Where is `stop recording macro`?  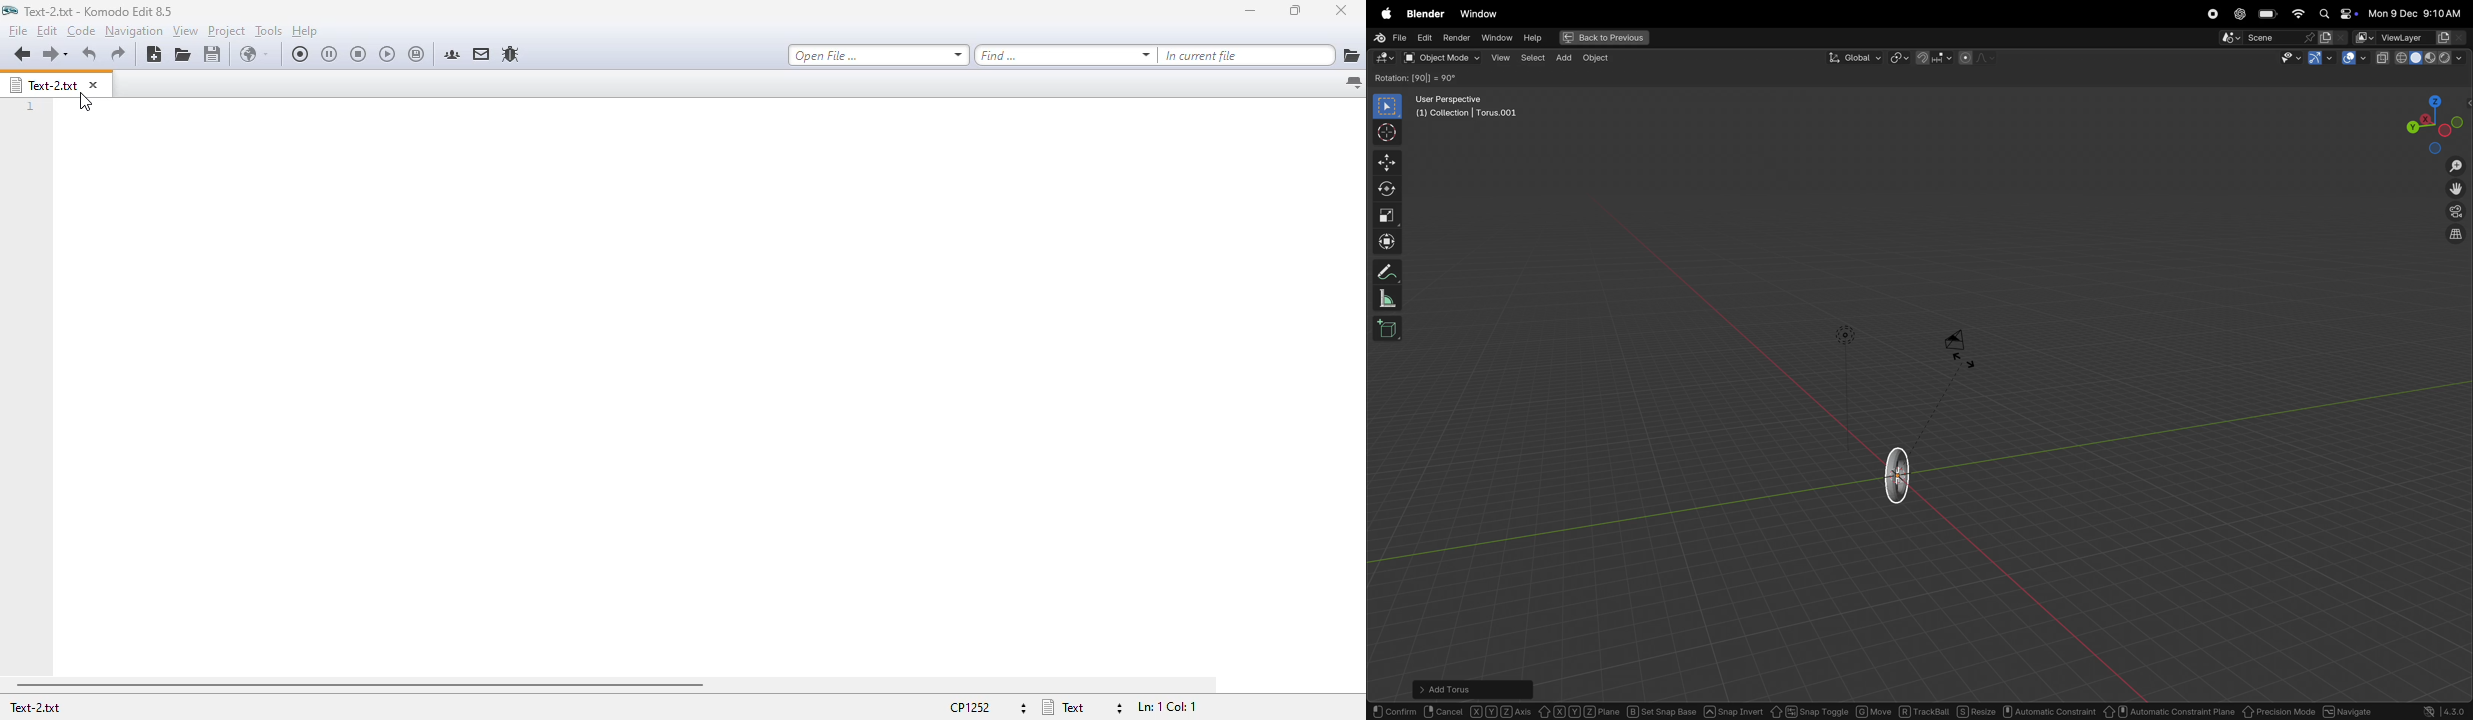 stop recording macro is located at coordinates (358, 53).